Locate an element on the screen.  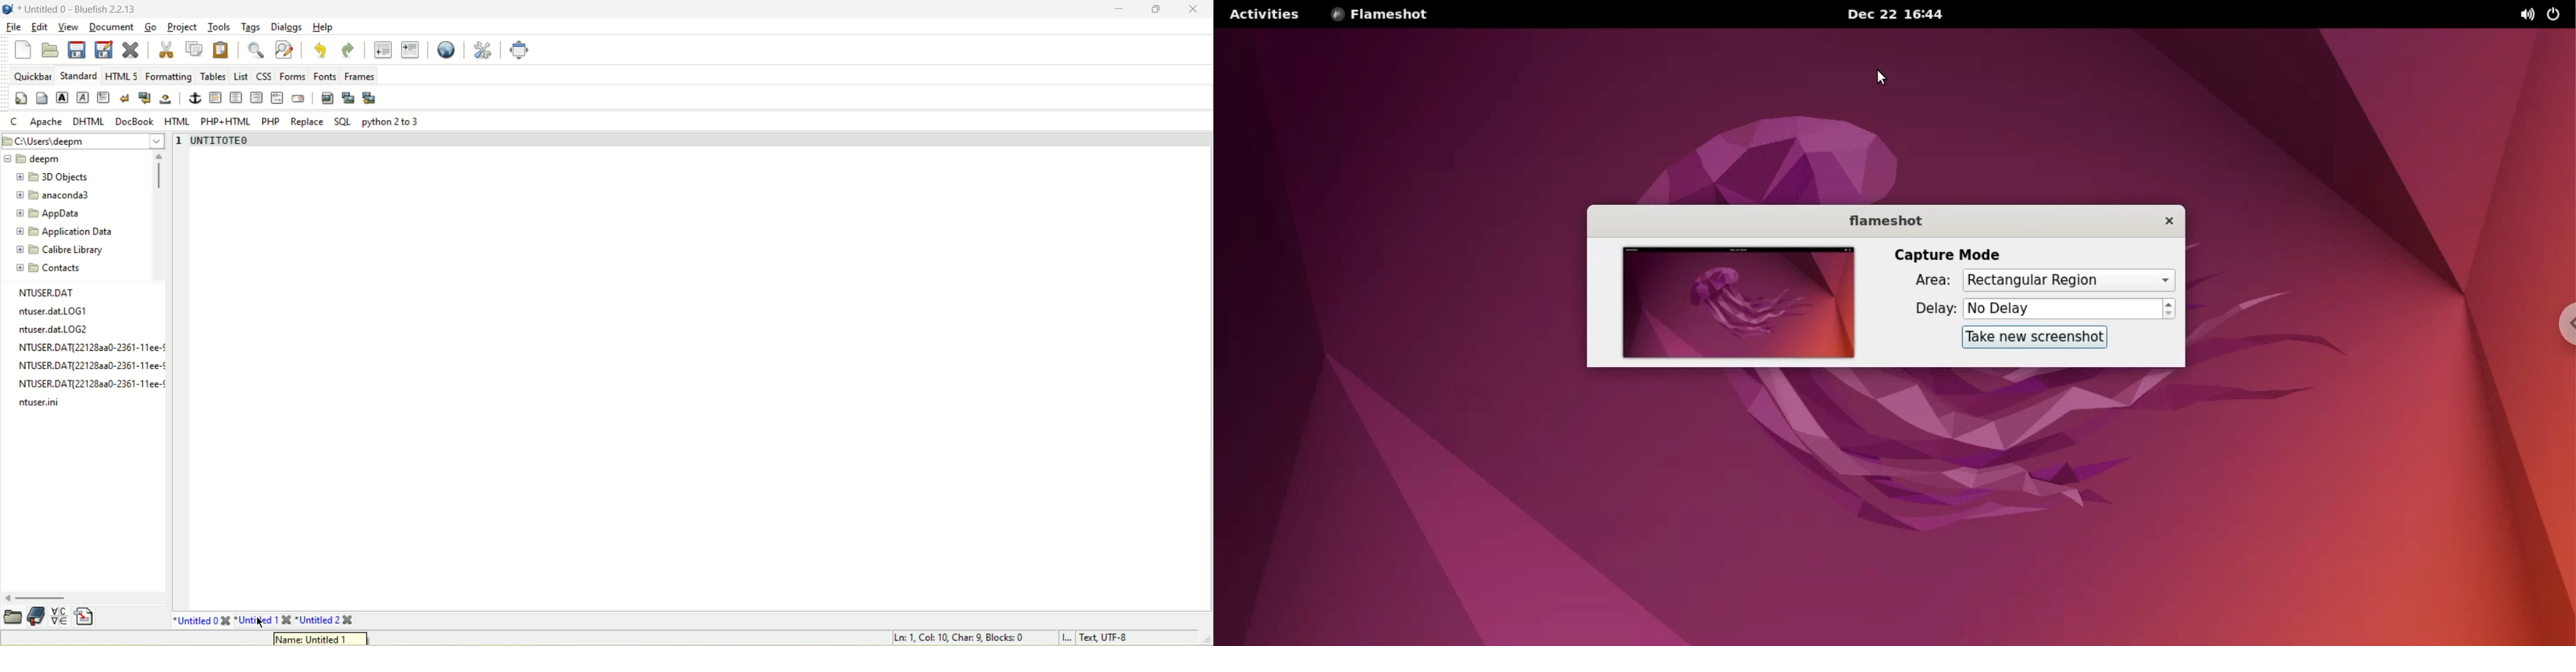
calibre library is located at coordinates (61, 248).